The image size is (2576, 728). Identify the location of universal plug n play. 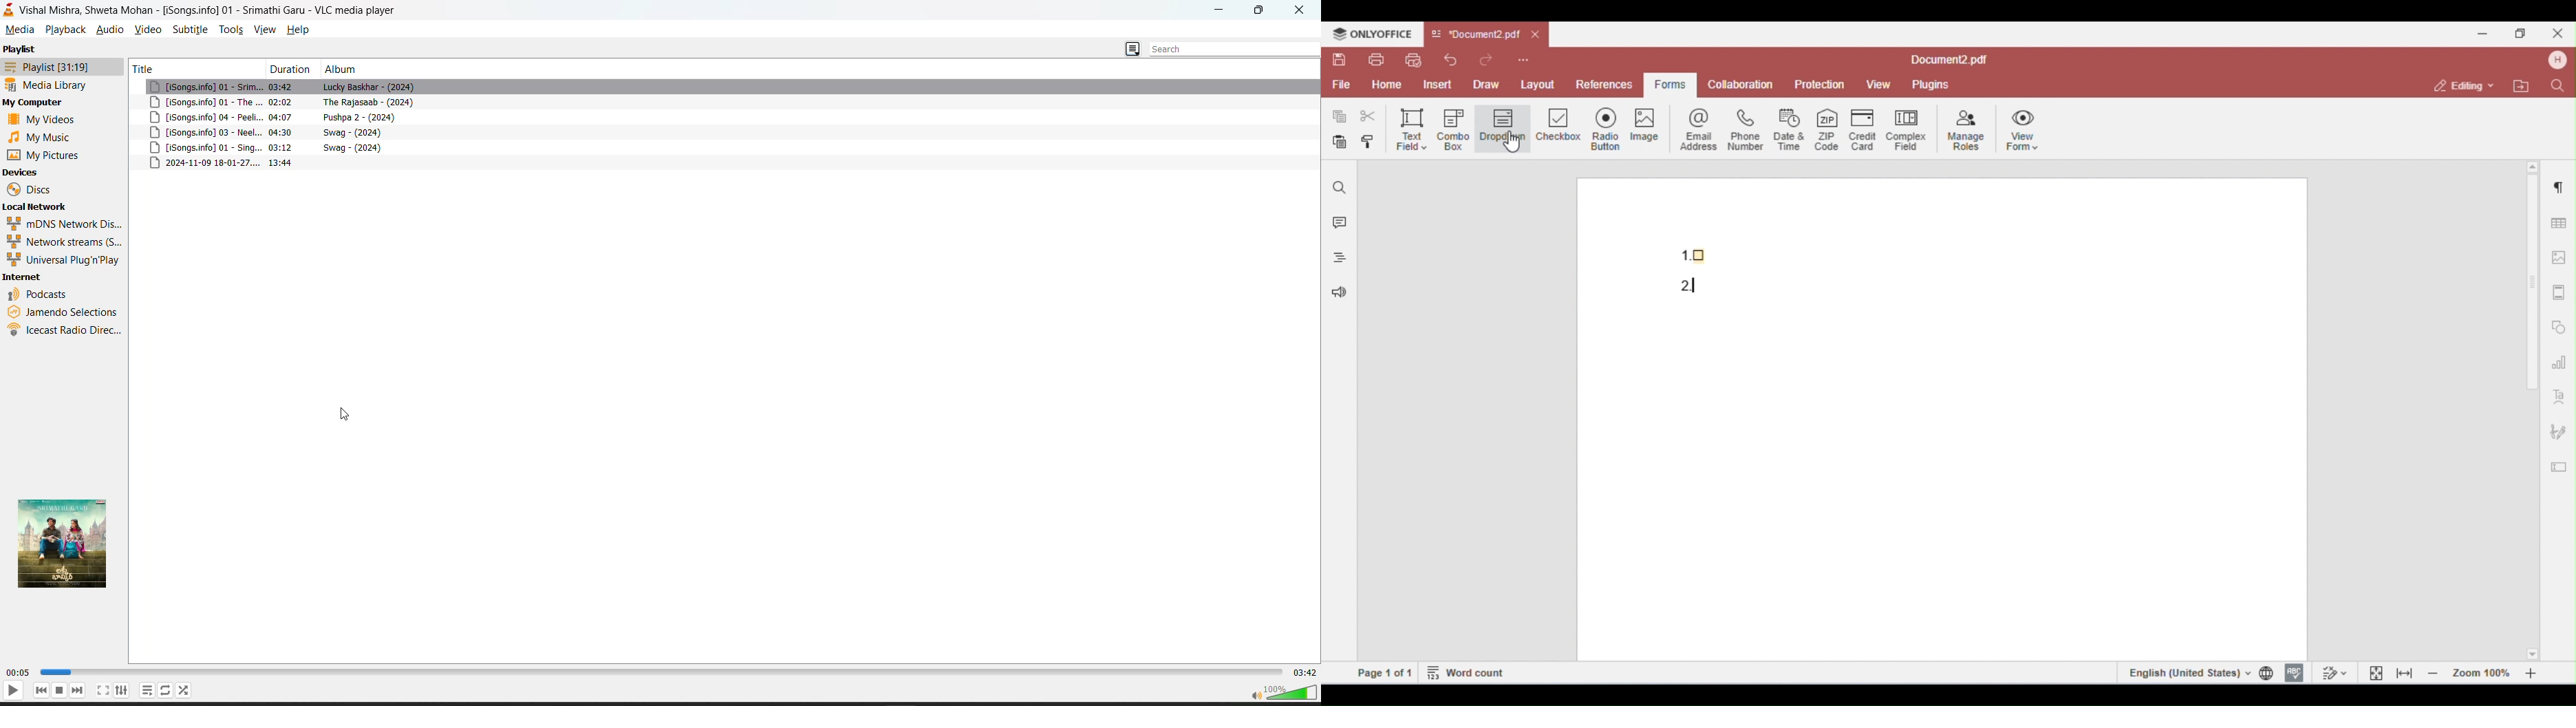
(64, 259).